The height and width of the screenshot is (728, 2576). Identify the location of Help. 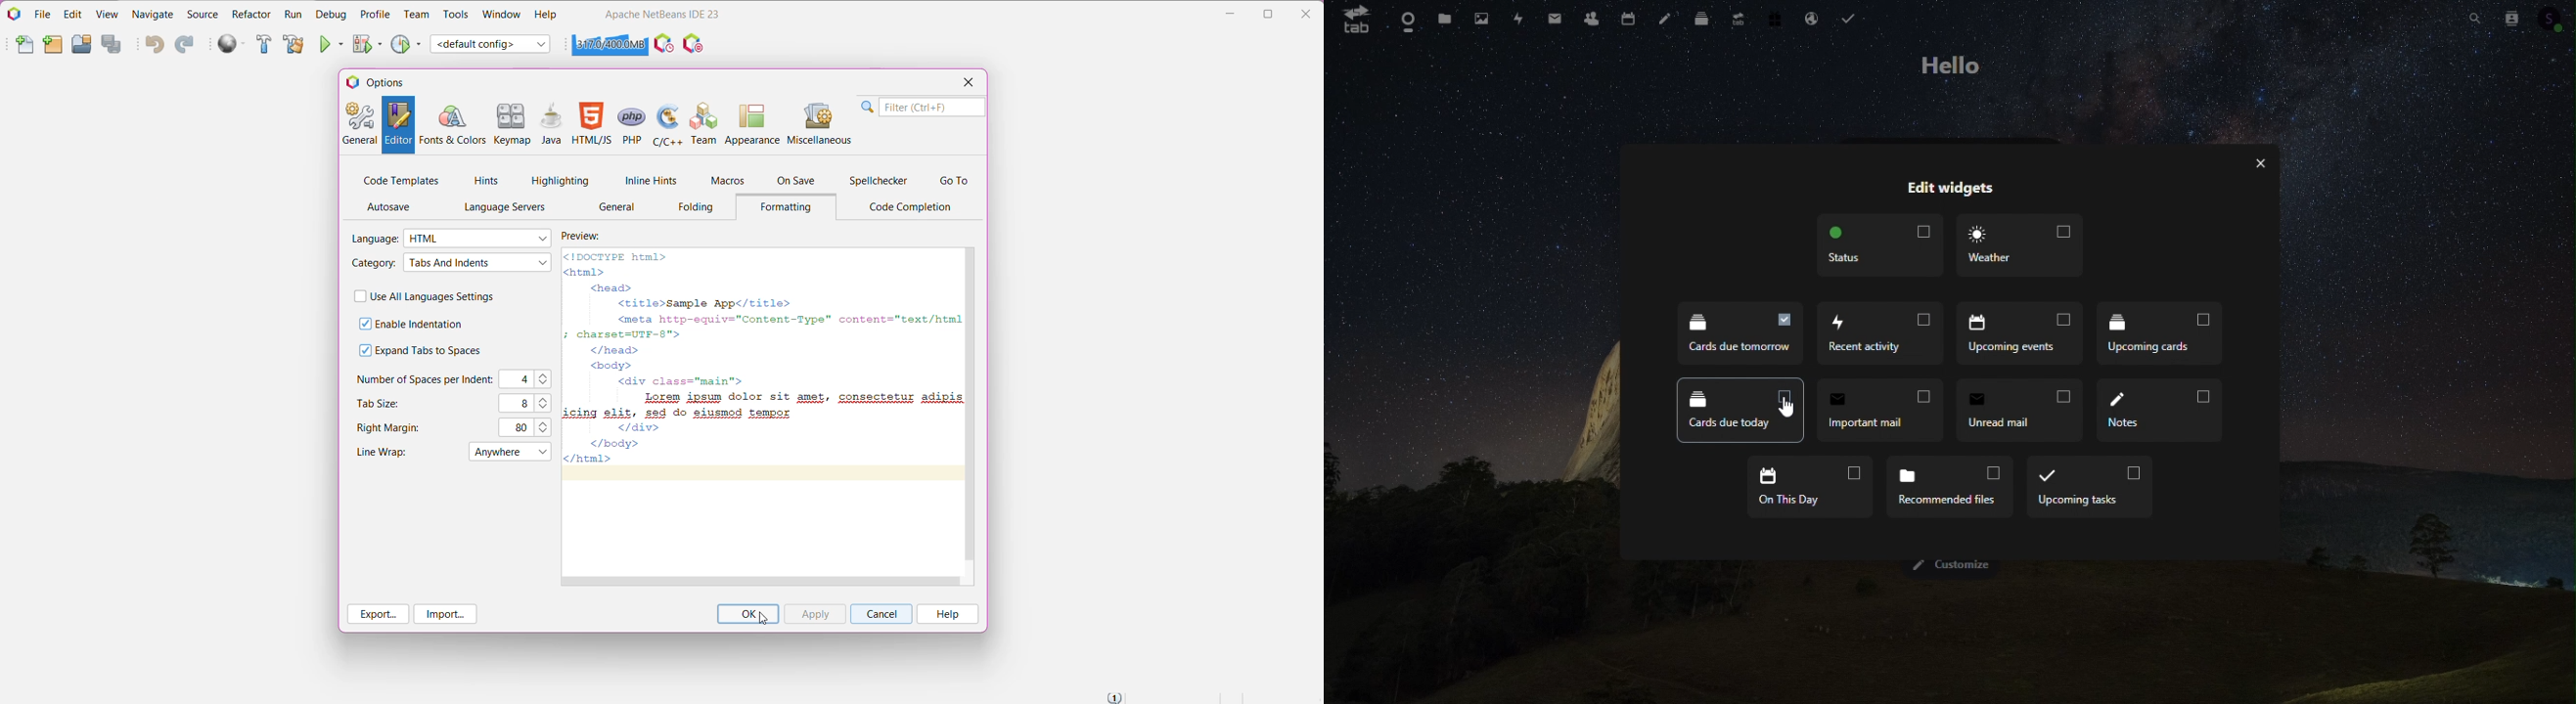
(546, 16).